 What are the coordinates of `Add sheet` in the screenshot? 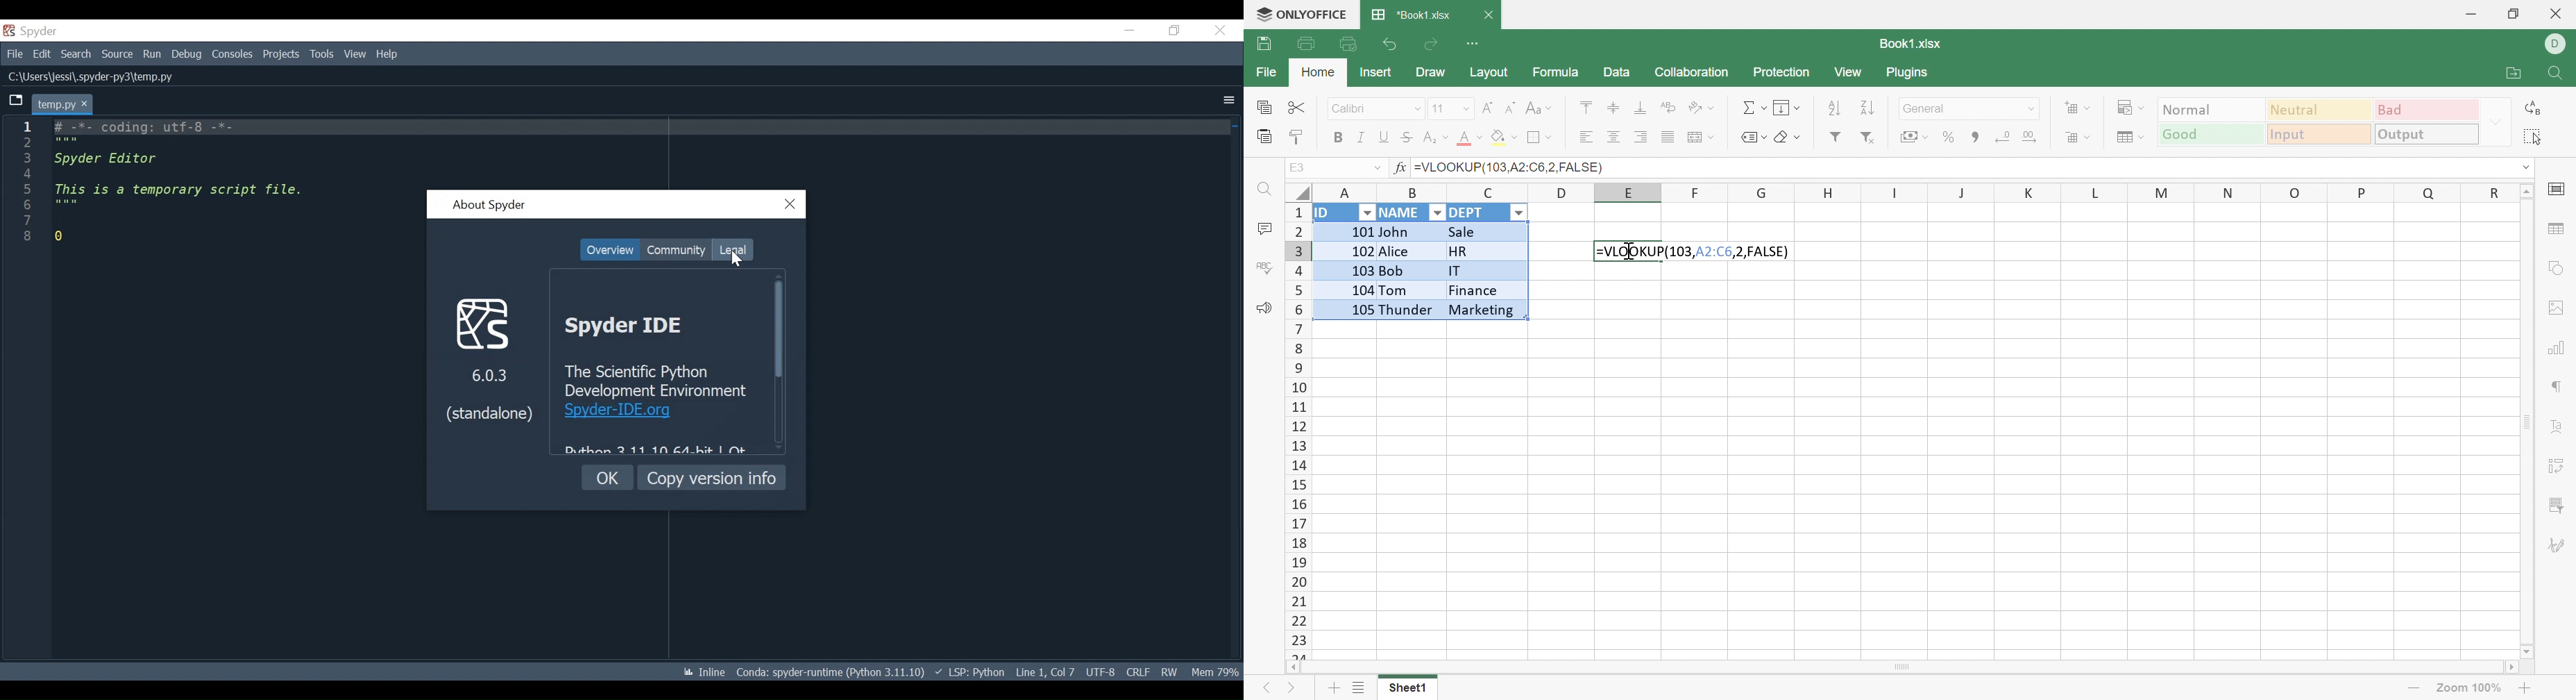 It's located at (1337, 688).